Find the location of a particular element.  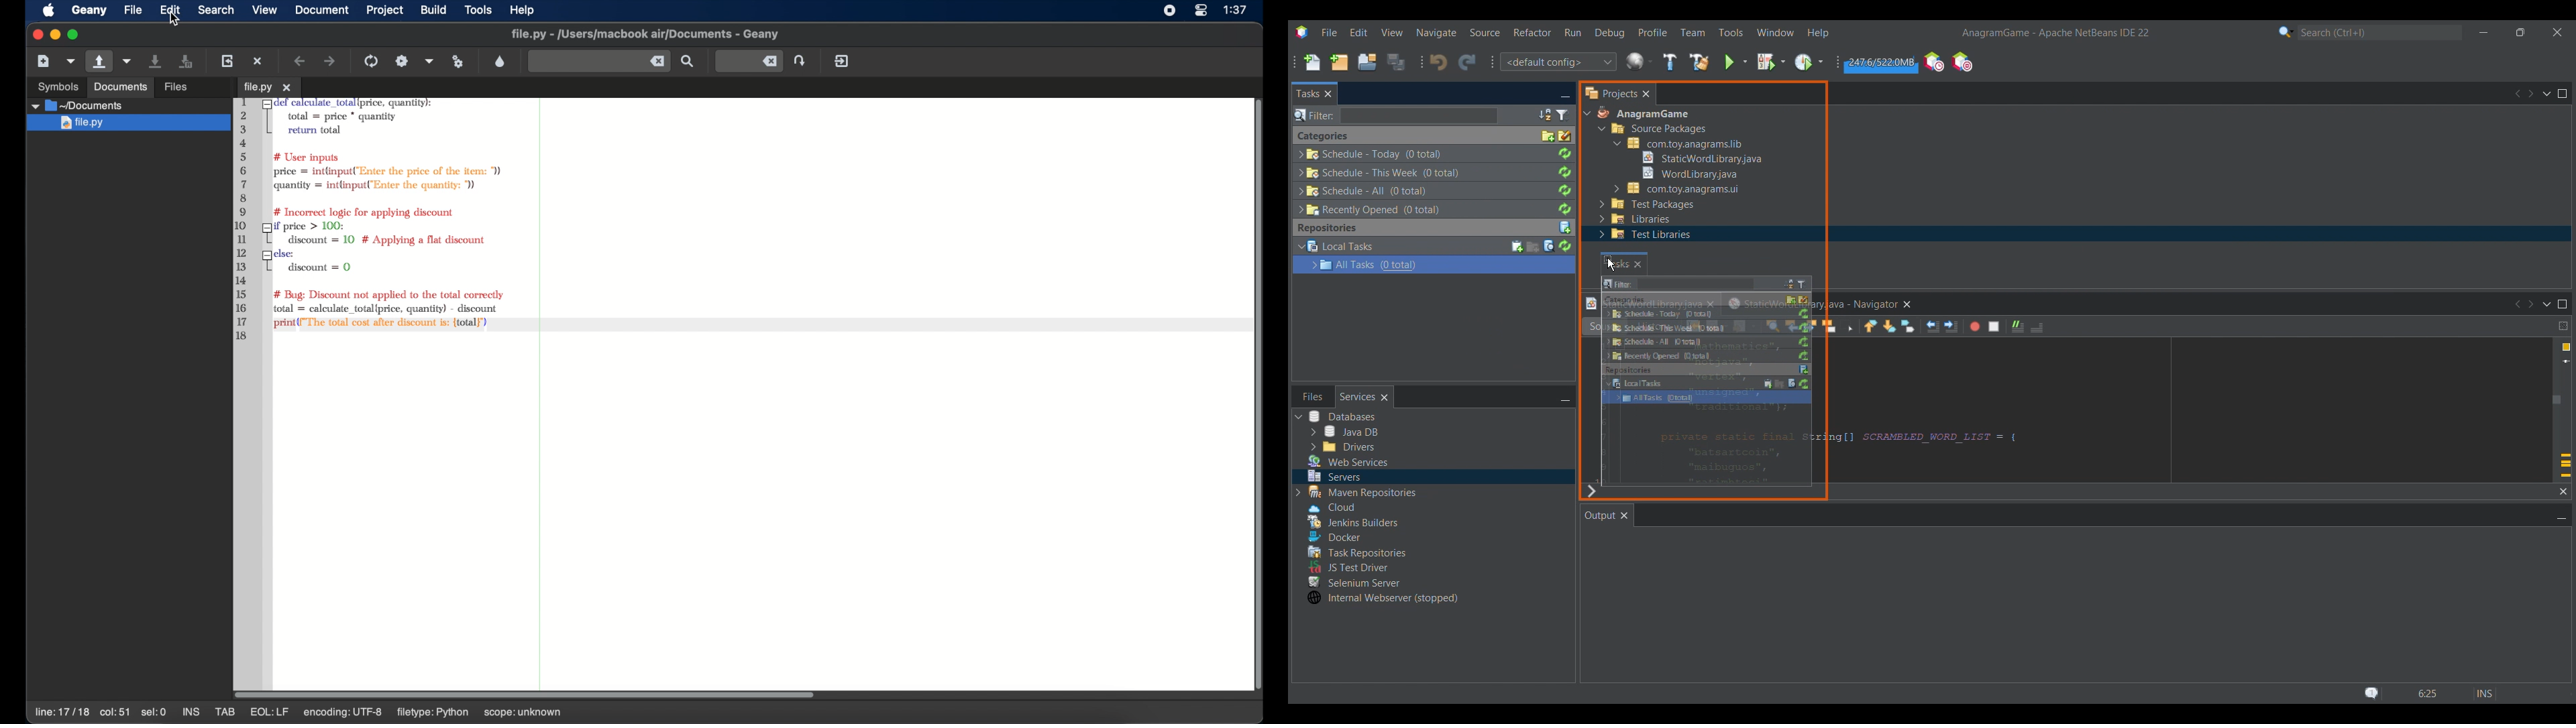

 is located at coordinates (1659, 131).